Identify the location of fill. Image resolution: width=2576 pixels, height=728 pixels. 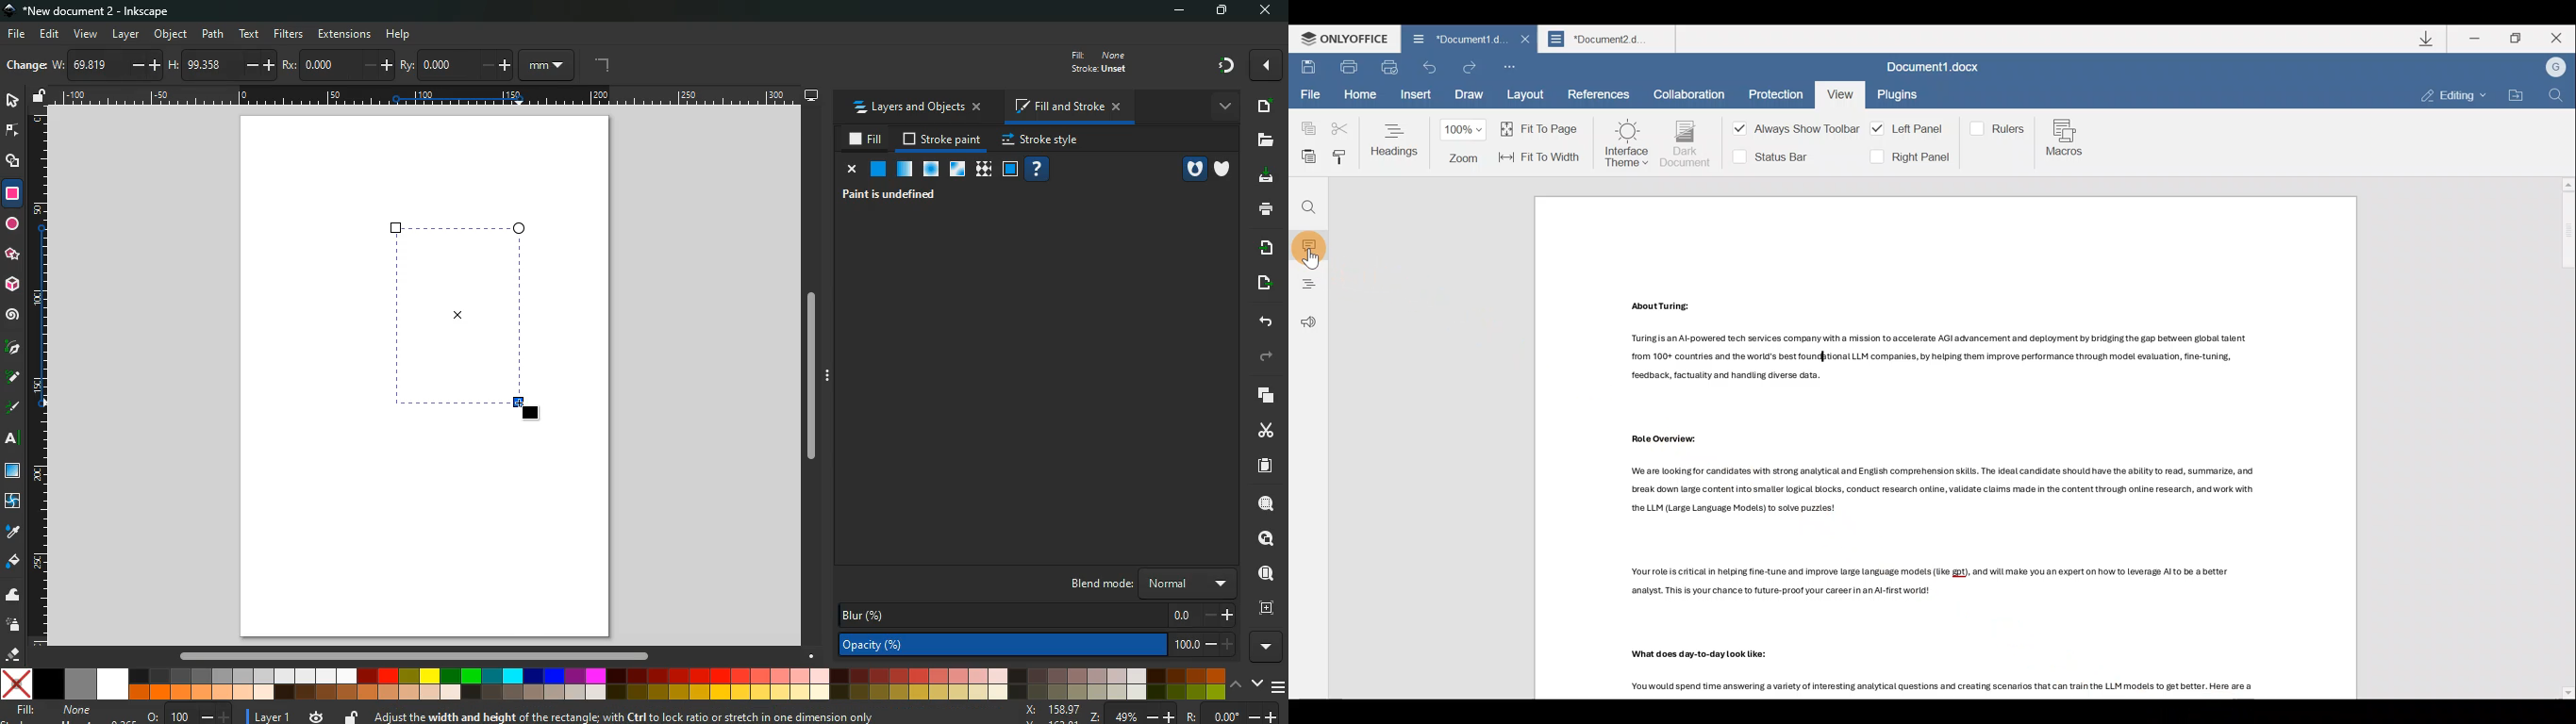
(13, 564).